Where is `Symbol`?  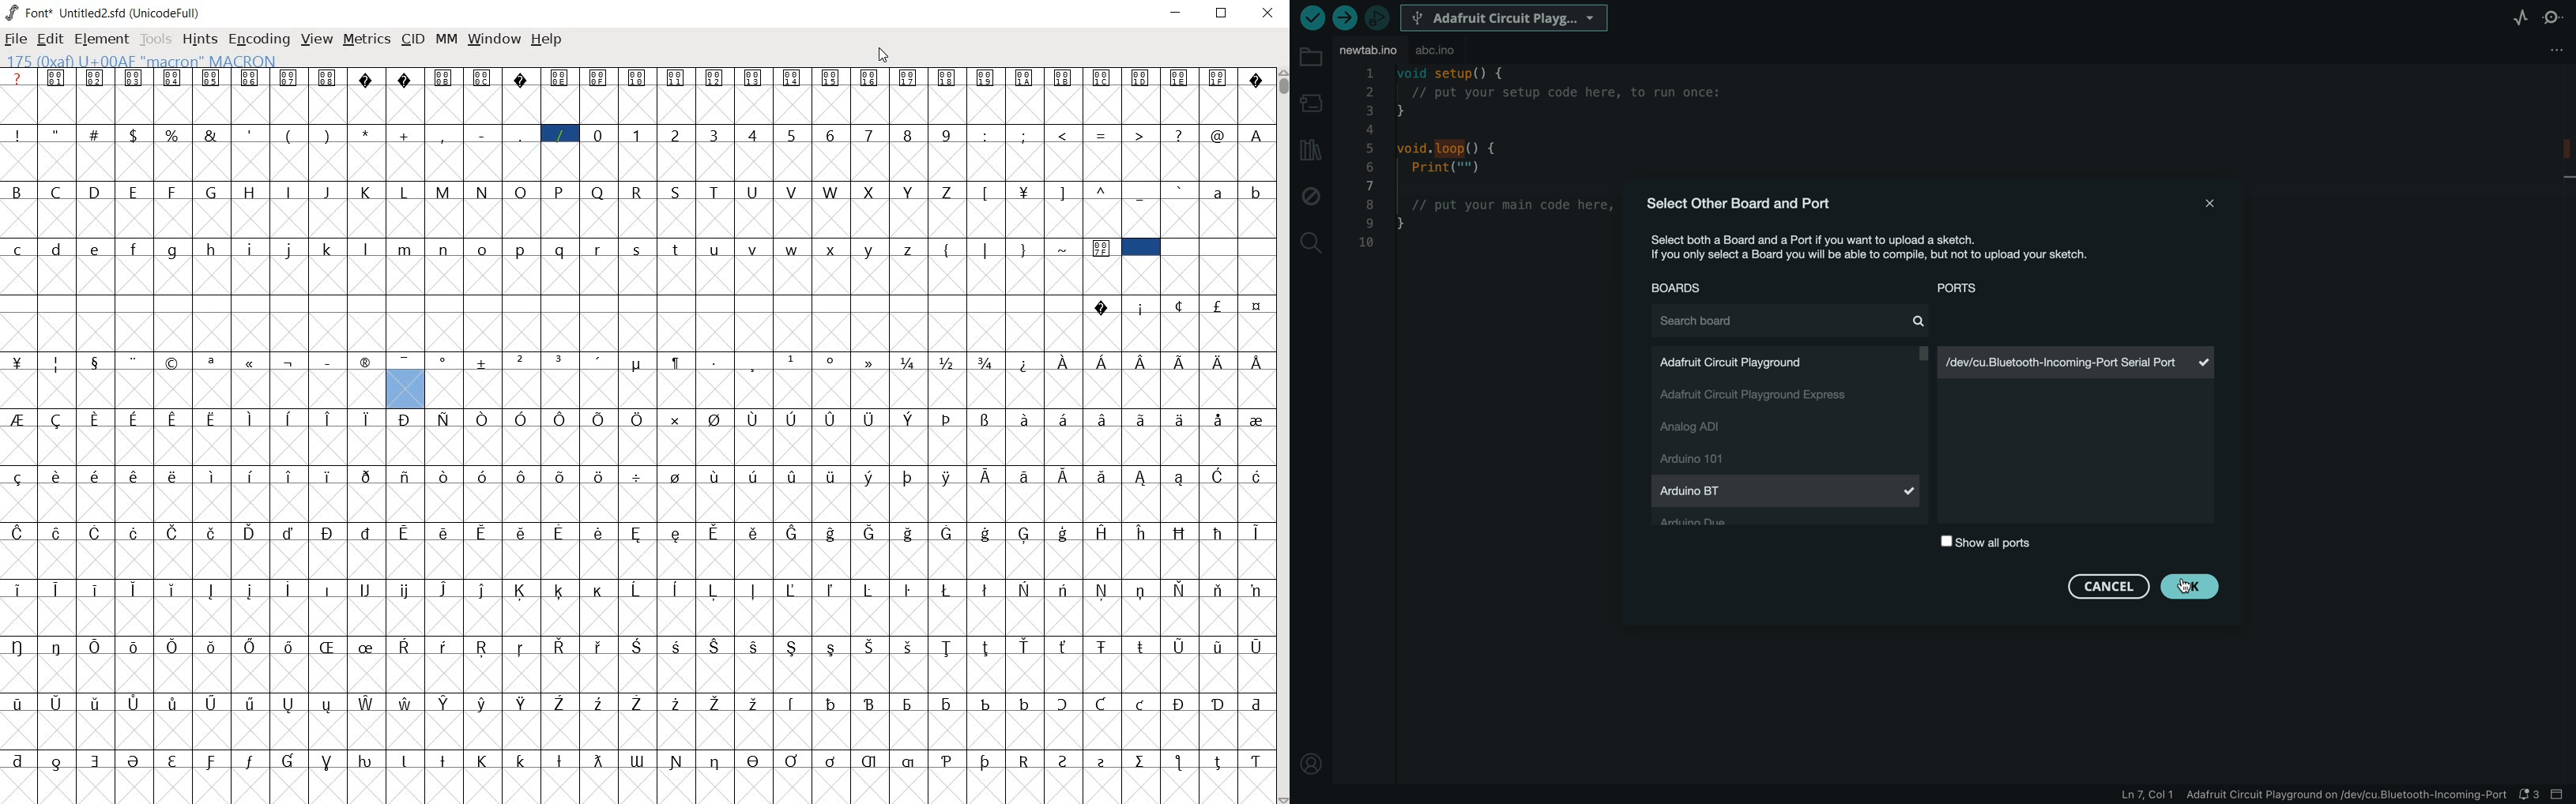
Symbol is located at coordinates (1217, 77).